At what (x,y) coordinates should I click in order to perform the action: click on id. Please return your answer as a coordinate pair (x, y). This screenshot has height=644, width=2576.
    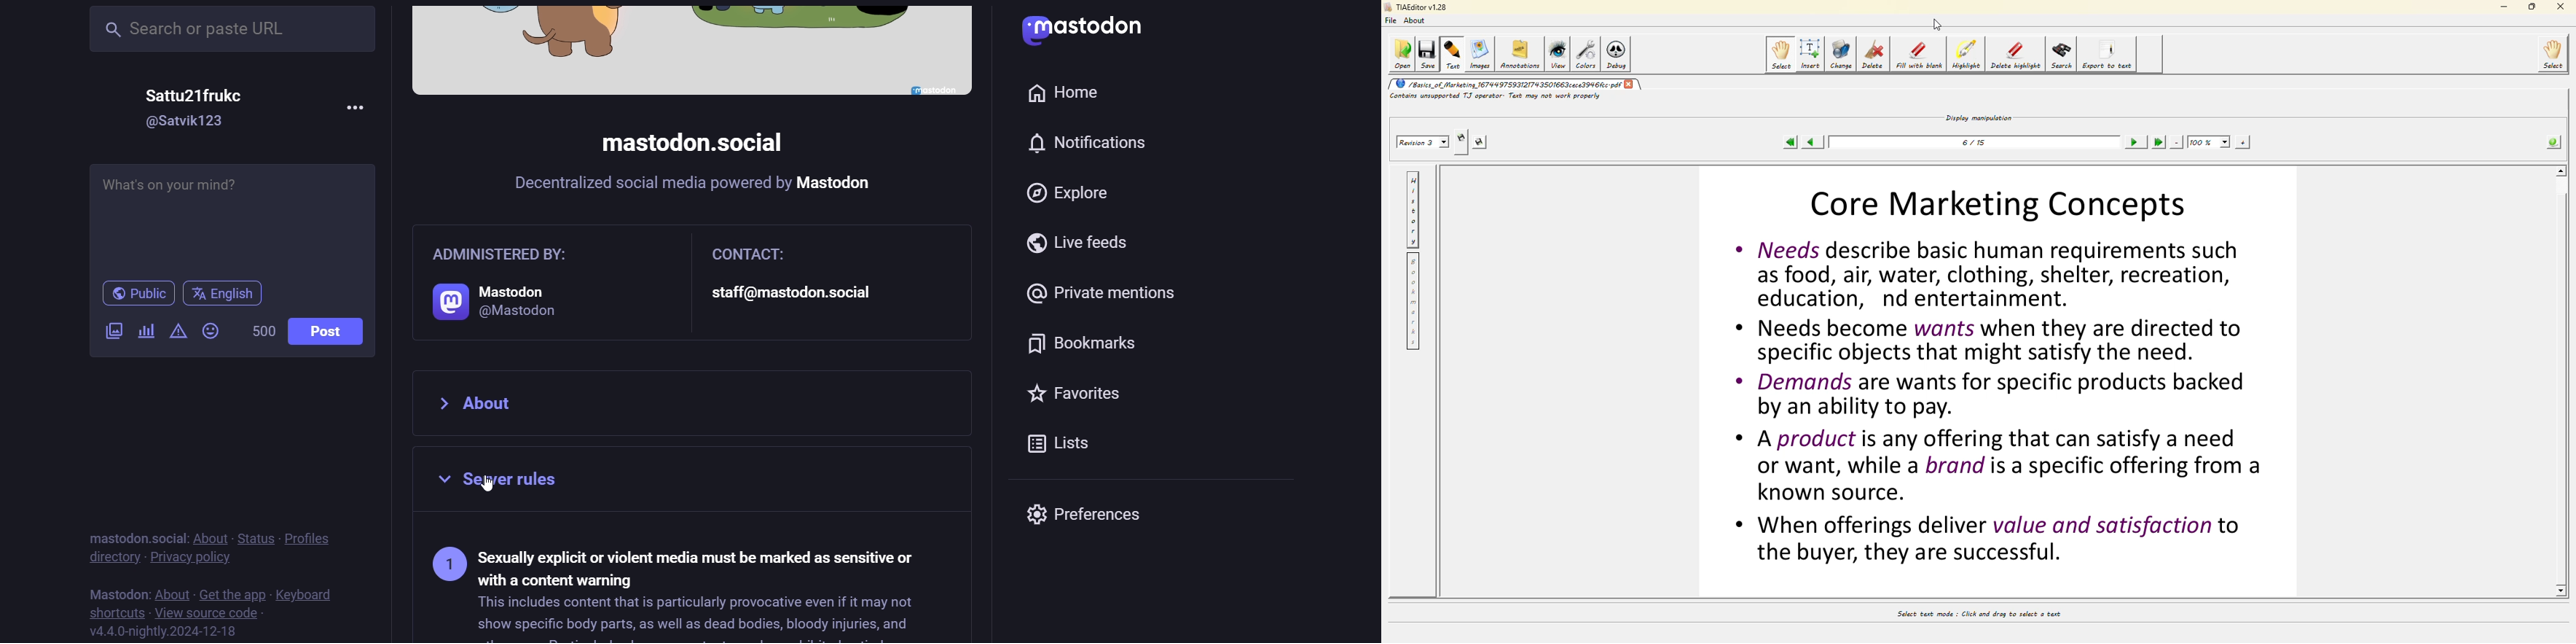
    Looking at the image, I should click on (188, 122).